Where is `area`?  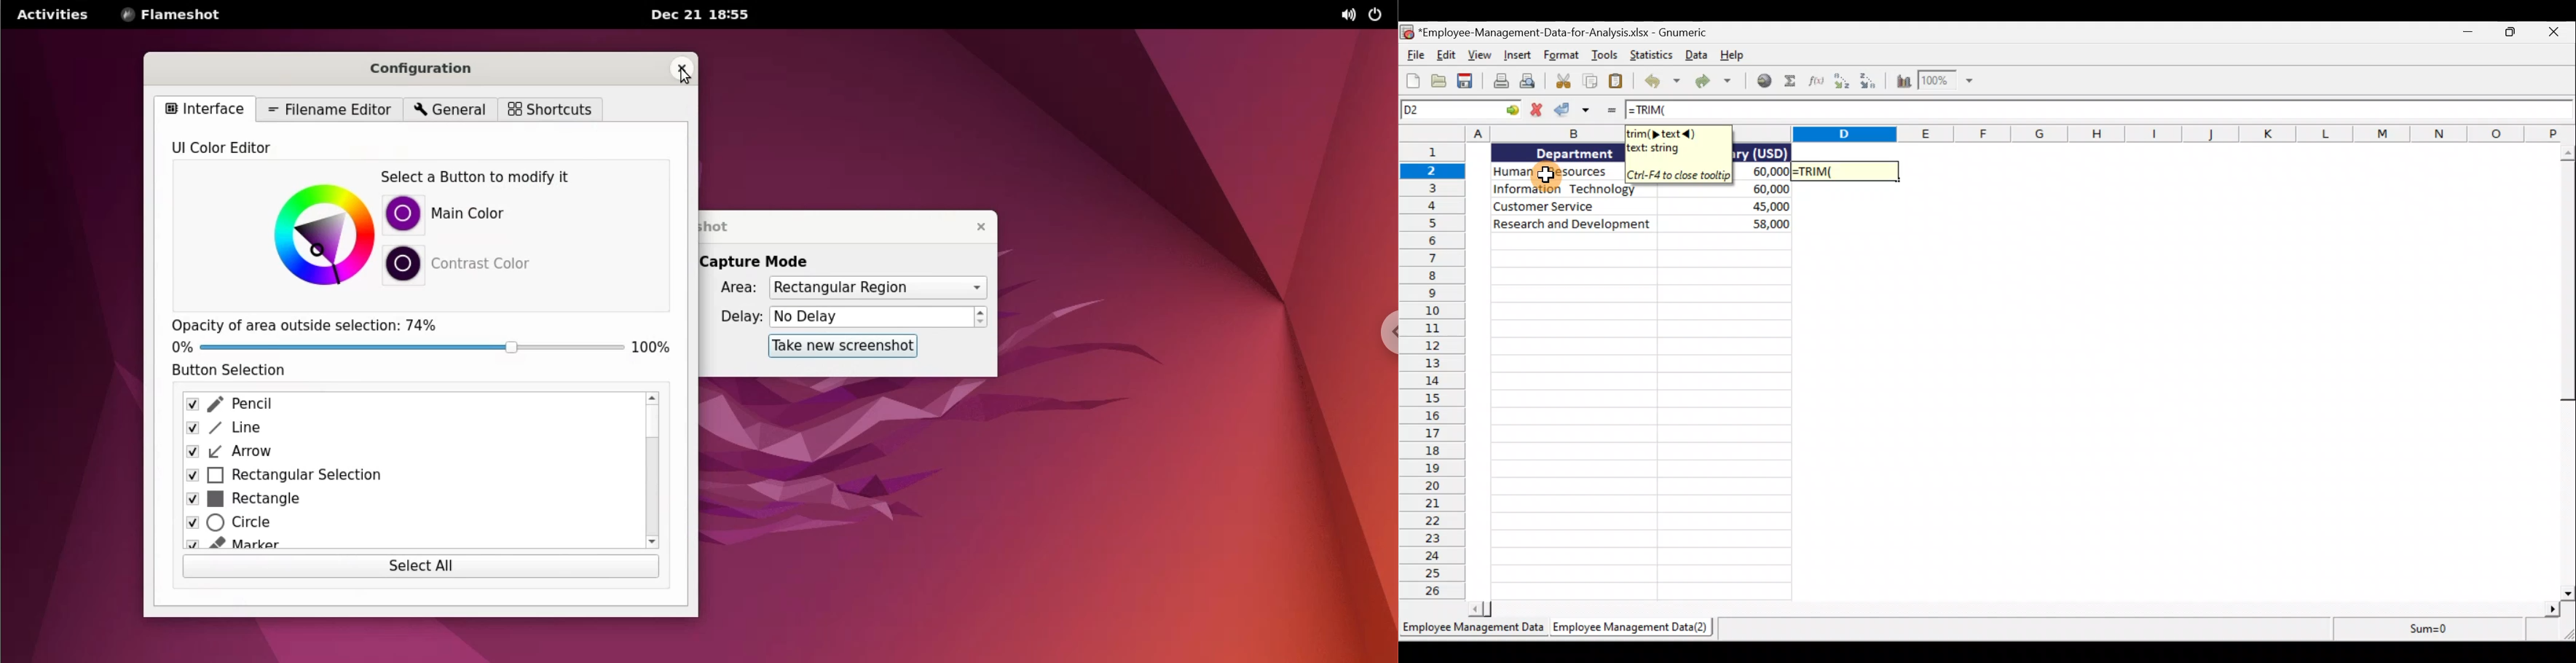
area is located at coordinates (729, 289).